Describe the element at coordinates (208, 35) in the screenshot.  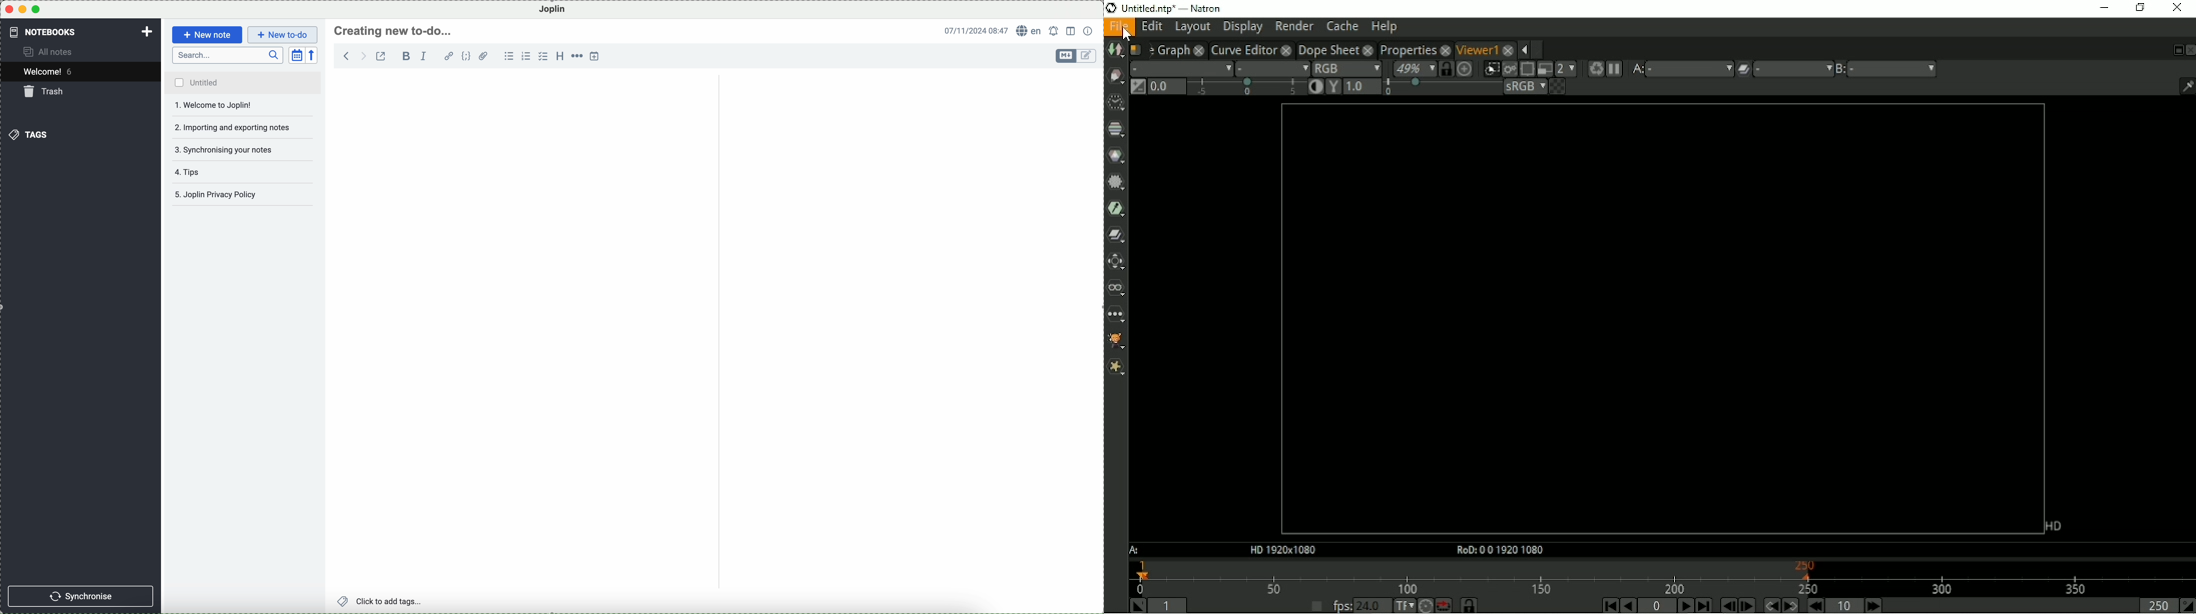
I see `new note button` at that location.